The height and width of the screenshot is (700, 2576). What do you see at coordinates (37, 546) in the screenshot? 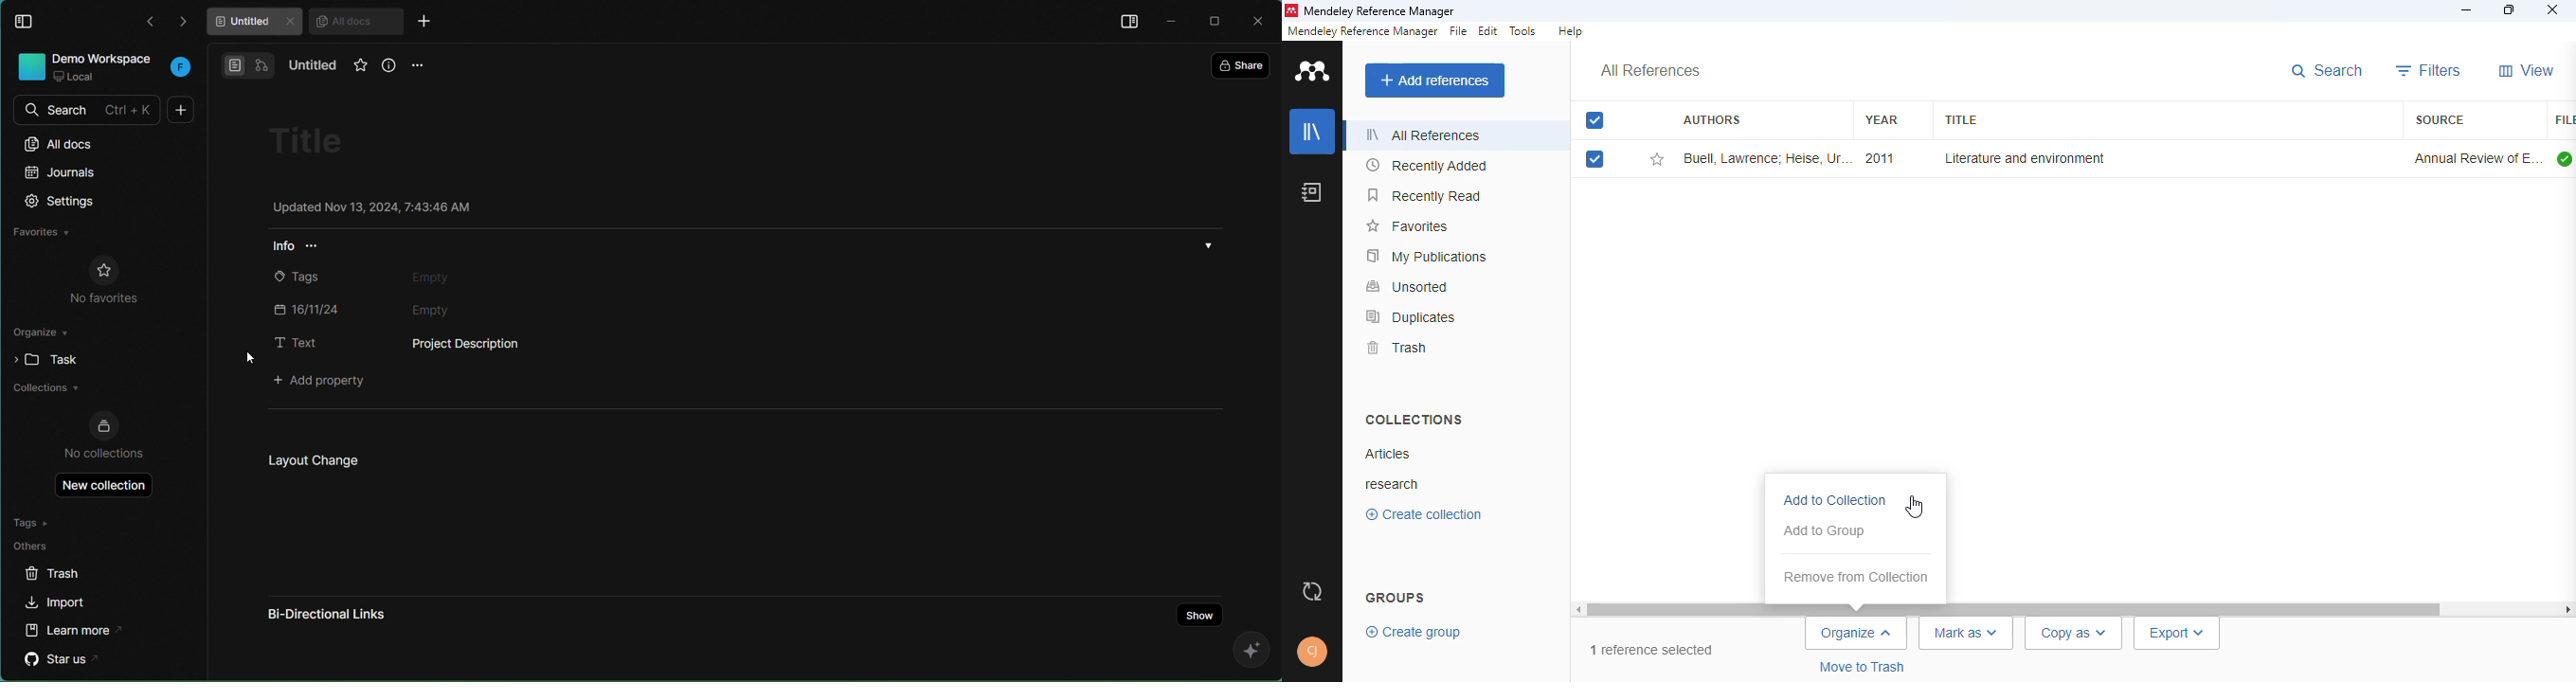
I see `Others` at bounding box center [37, 546].